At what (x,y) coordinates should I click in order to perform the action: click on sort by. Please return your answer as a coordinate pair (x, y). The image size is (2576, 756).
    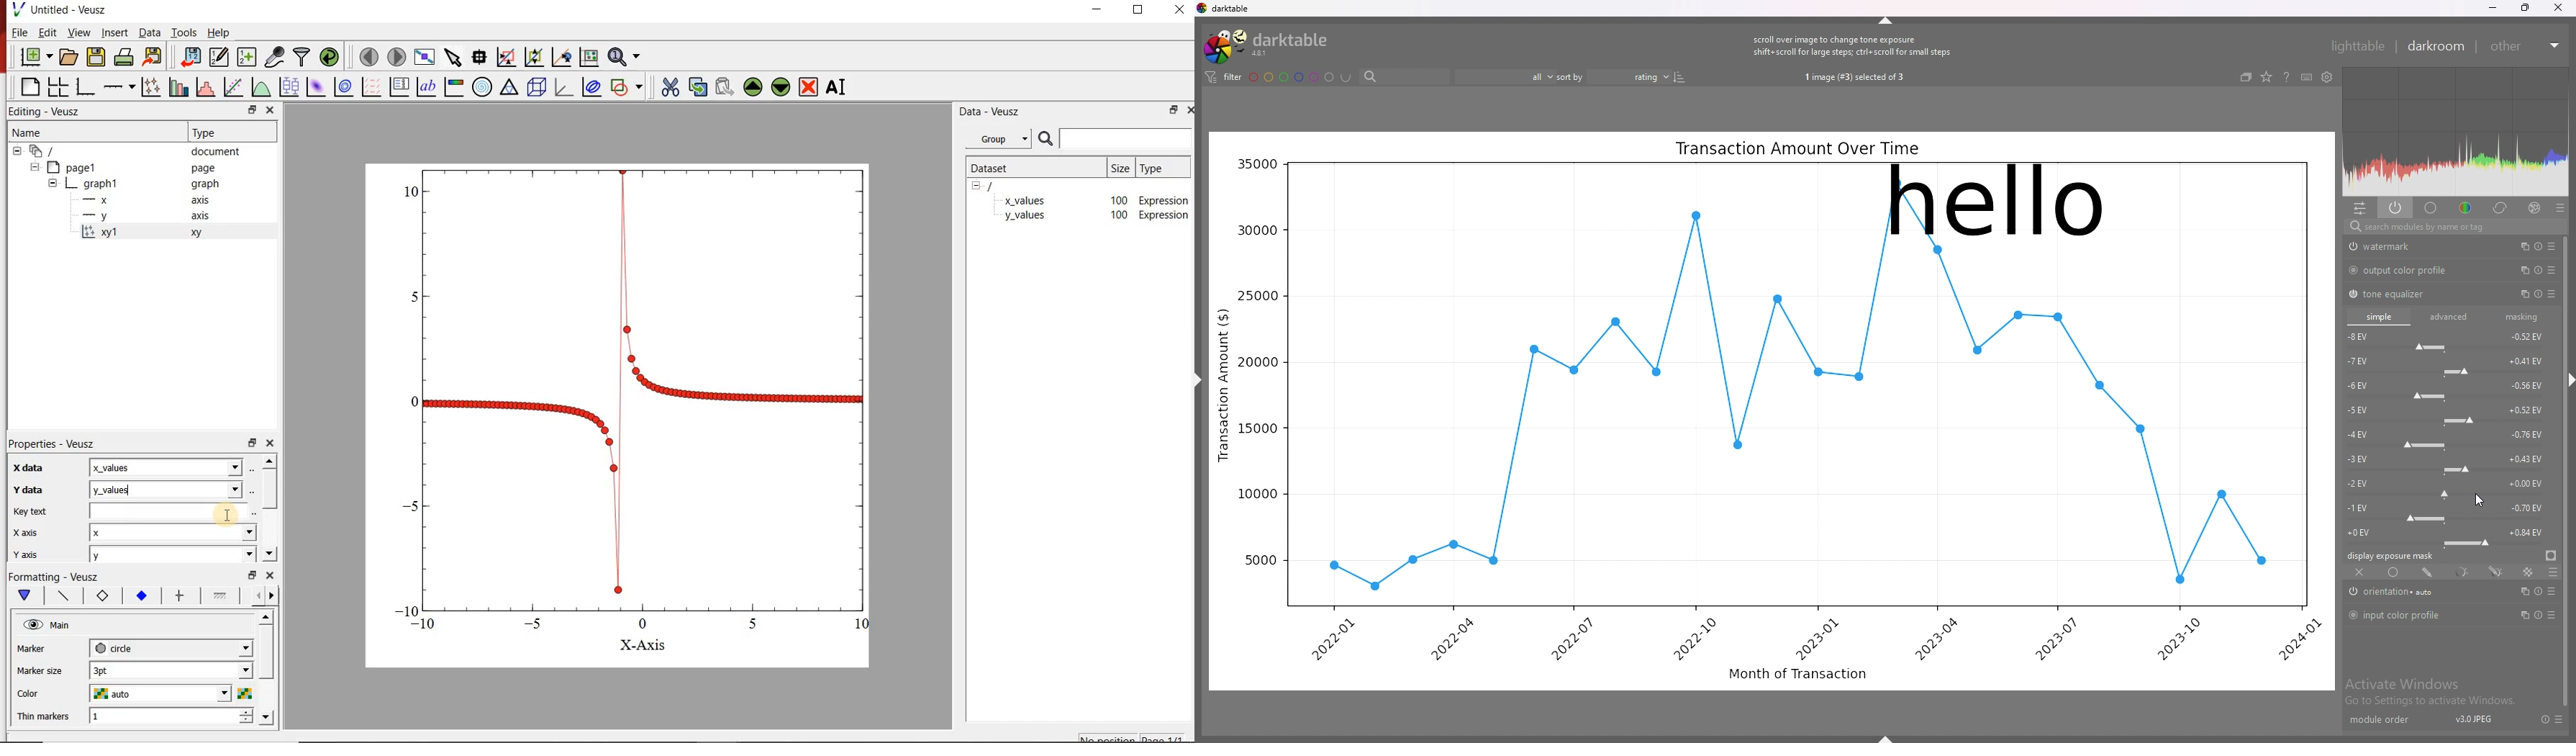
    Looking at the image, I should click on (1572, 77).